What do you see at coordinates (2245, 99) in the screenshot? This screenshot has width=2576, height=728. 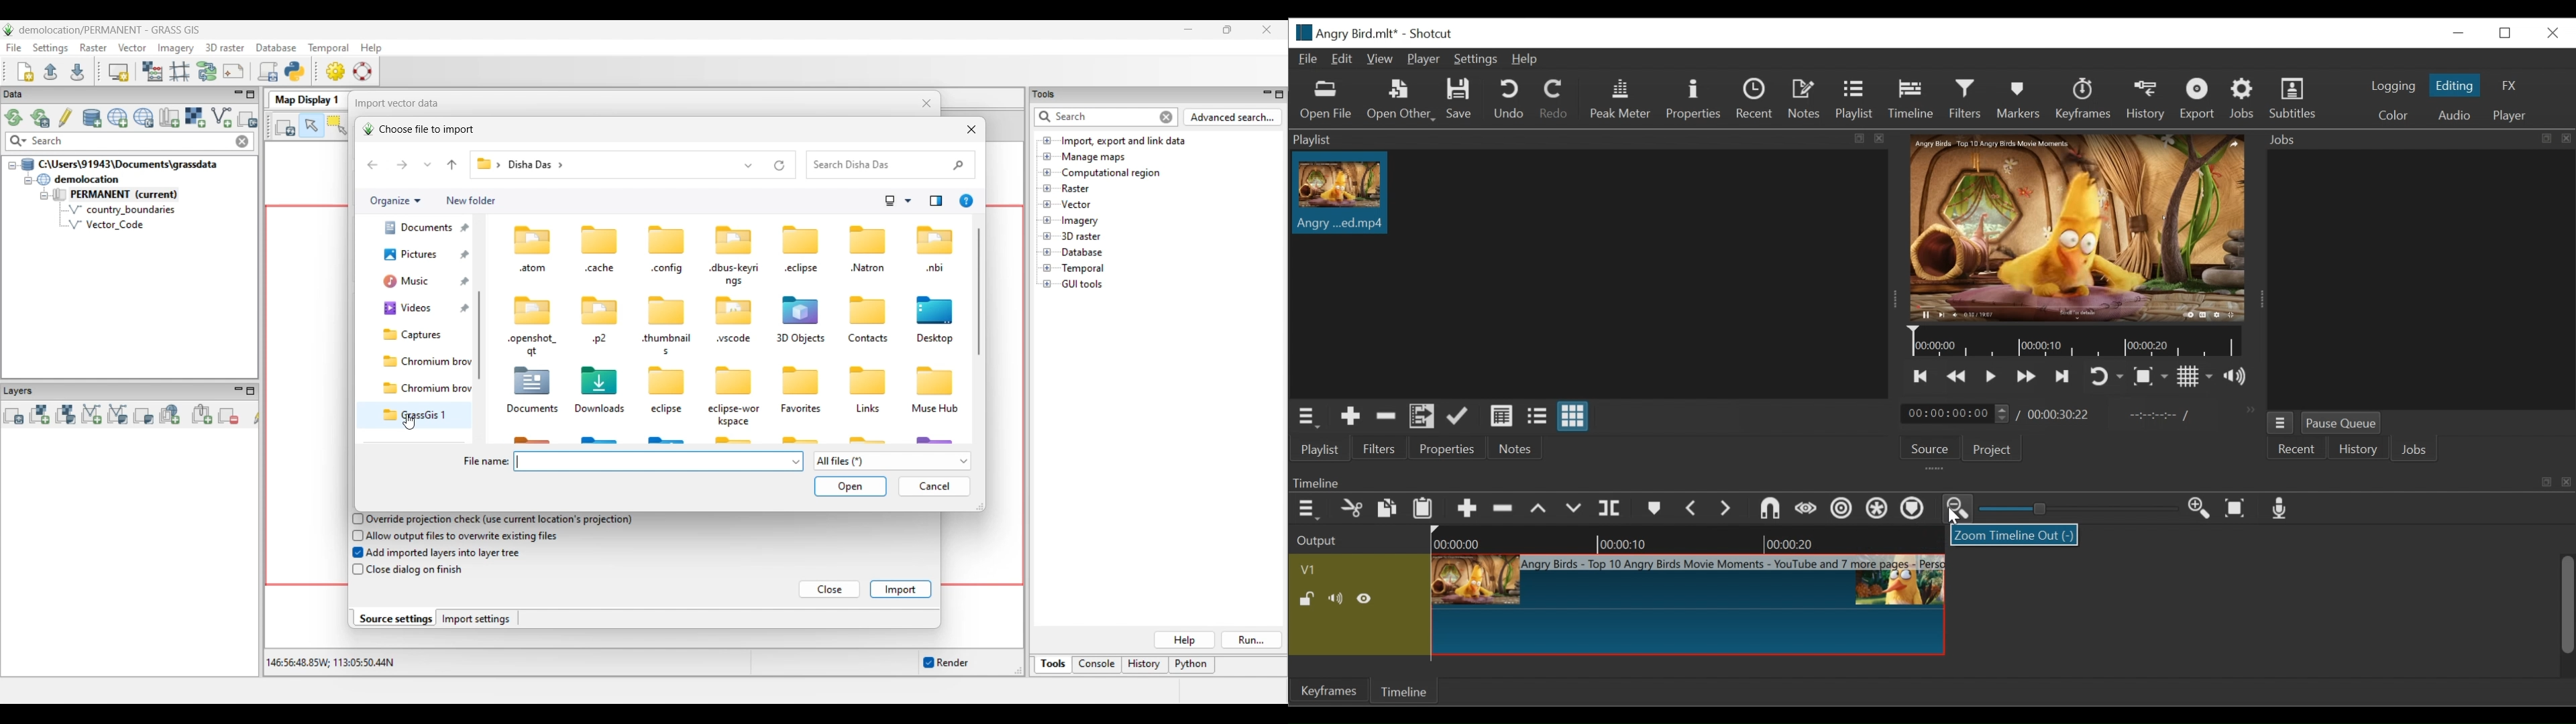 I see `Jobs` at bounding box center [2245, 99].